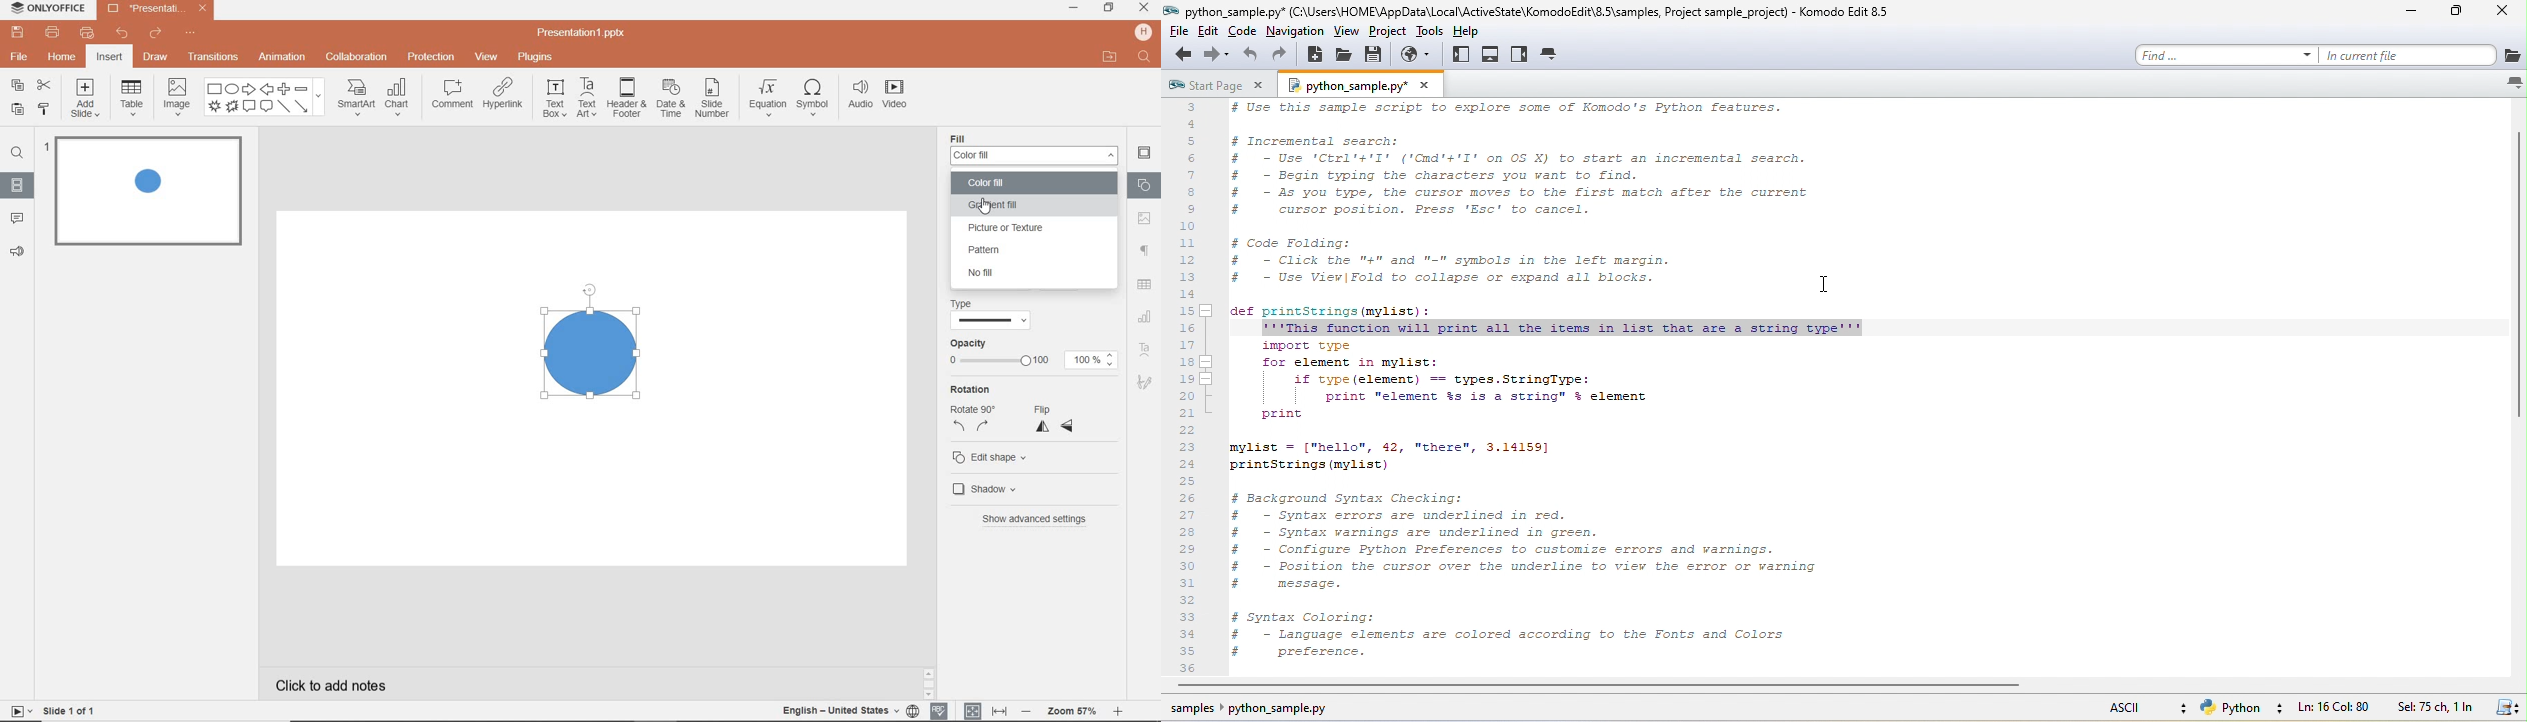 This screenshot has height=728, width=2548. What do you see at coordinates (981, 273) in the screenshot?
I see `no fill` at bounding box center [981, 273].